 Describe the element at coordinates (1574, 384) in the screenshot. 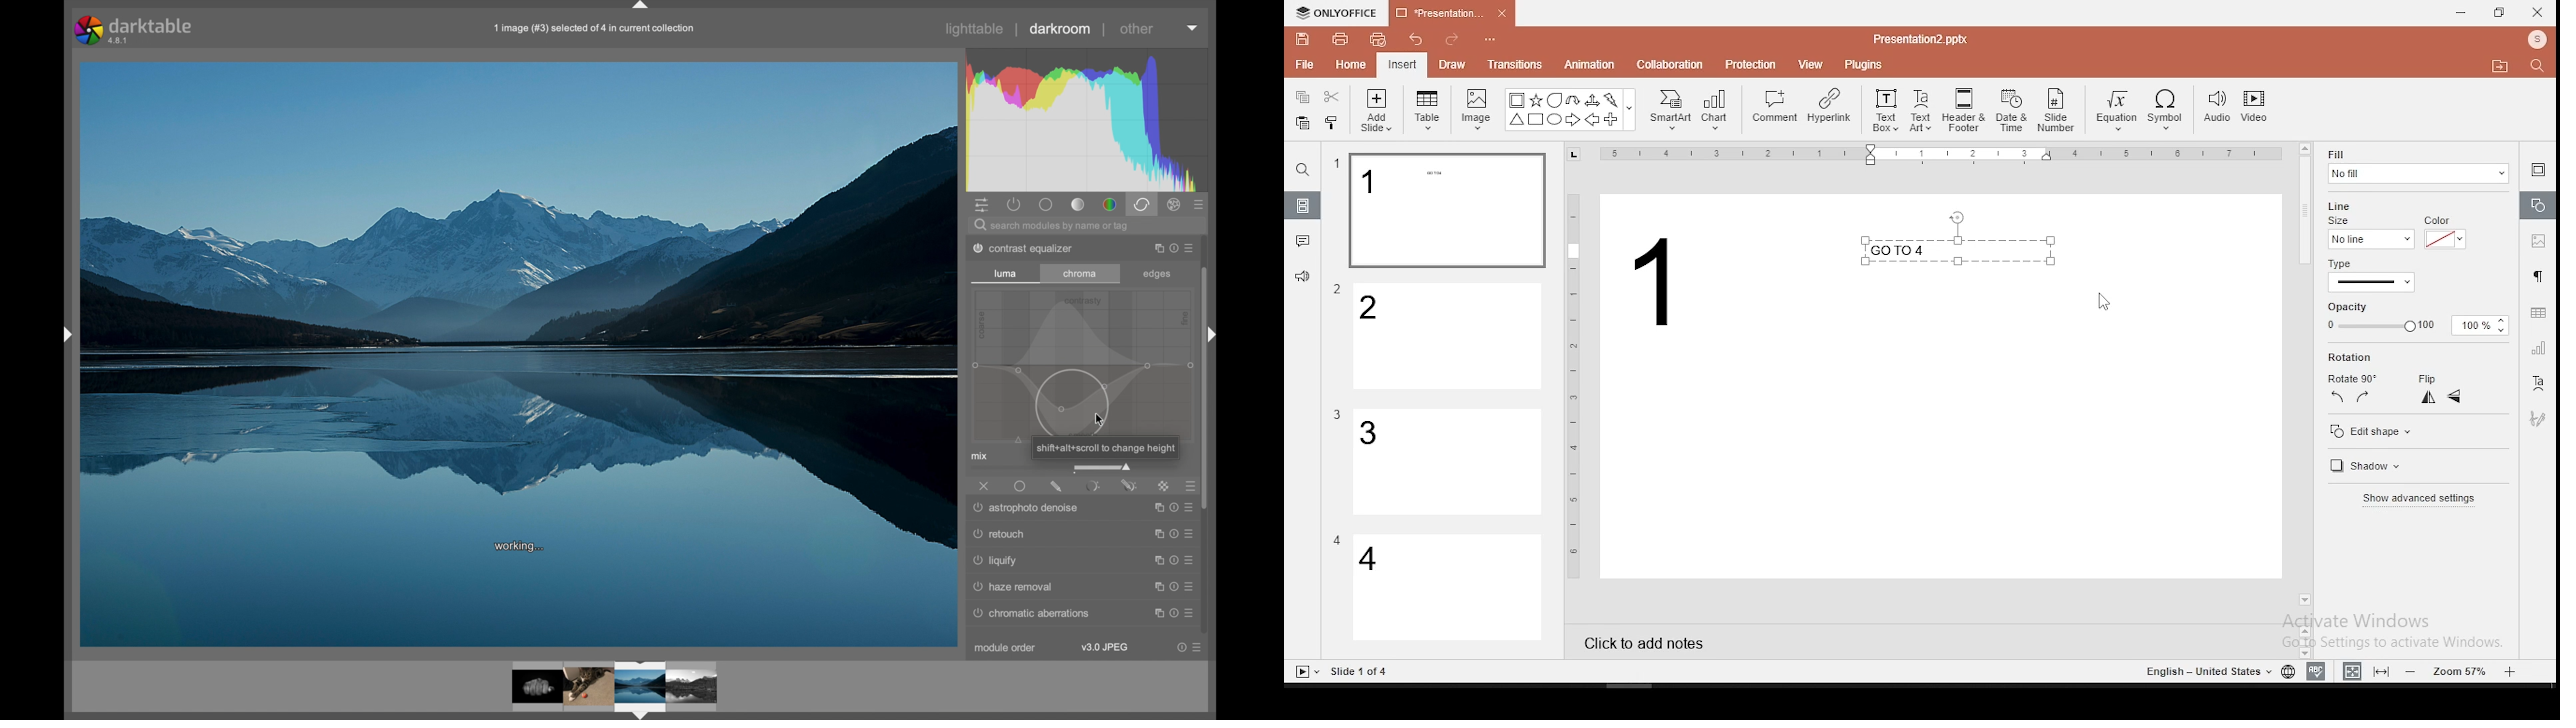

I see `` at that location.